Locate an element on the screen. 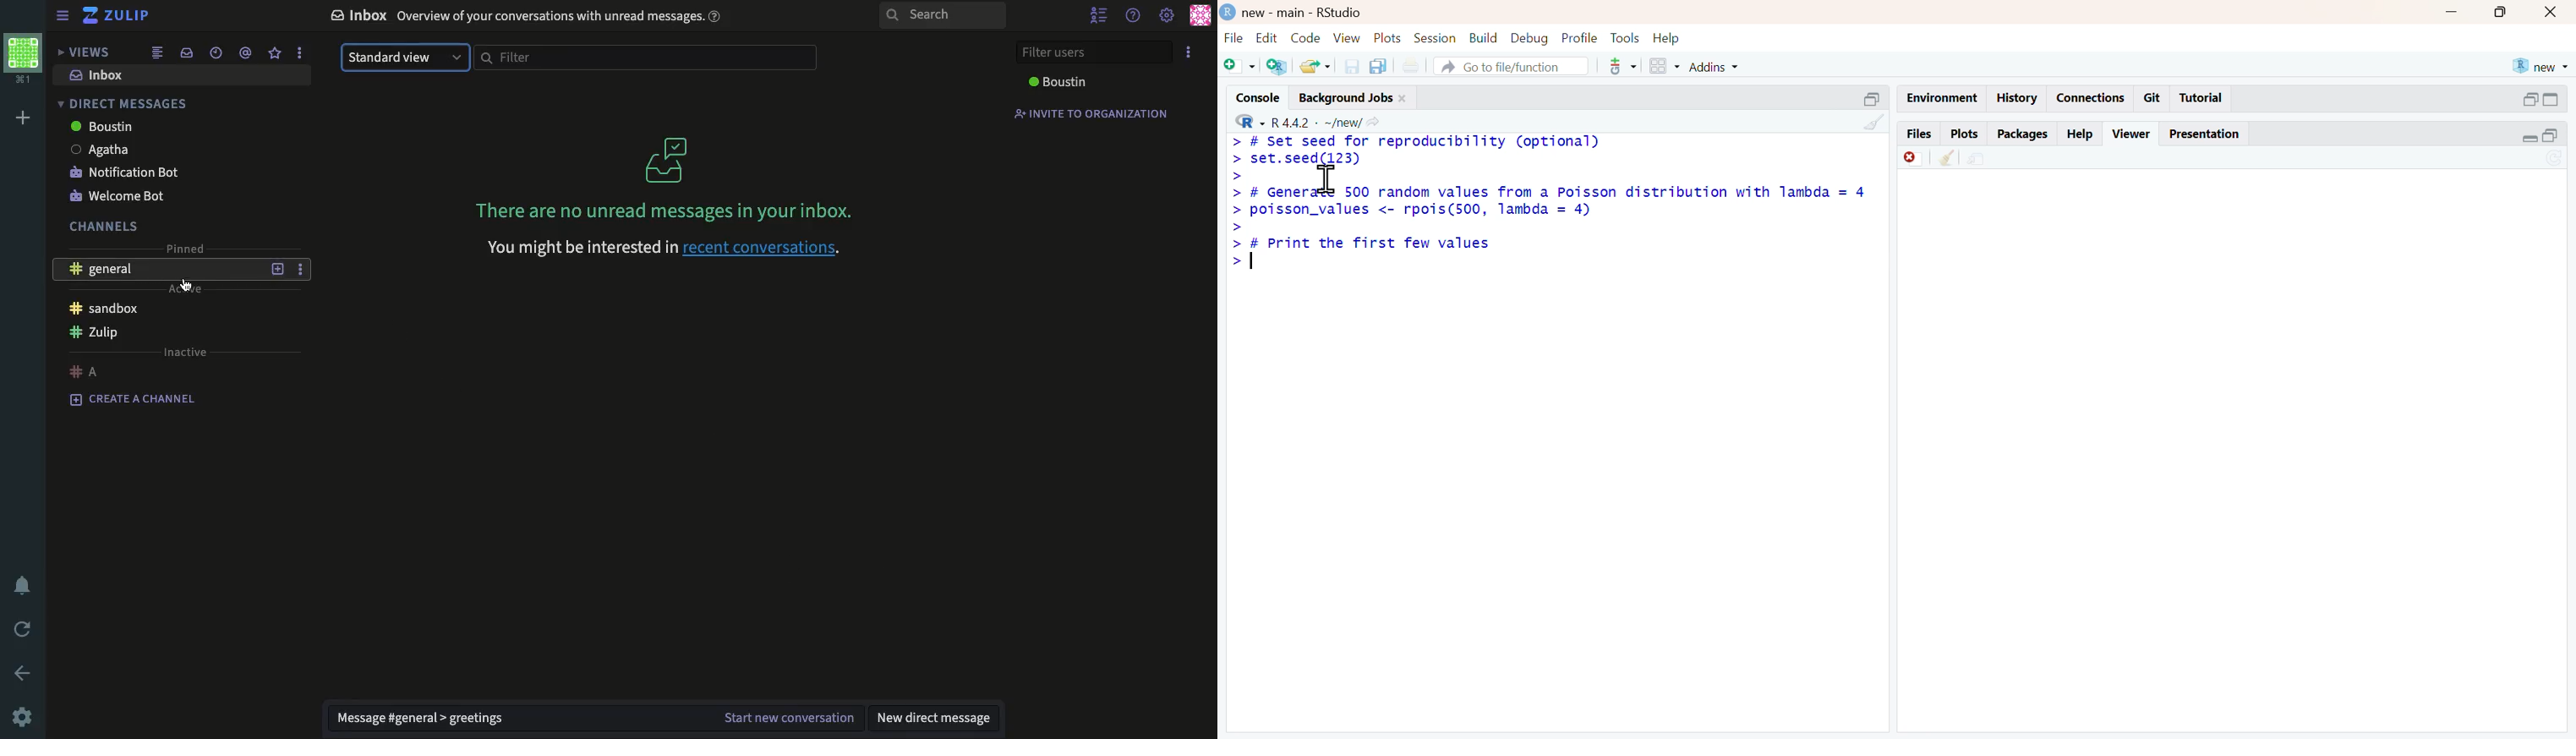 The image size is (2576, 756). search is located at coordinates (944, 17).